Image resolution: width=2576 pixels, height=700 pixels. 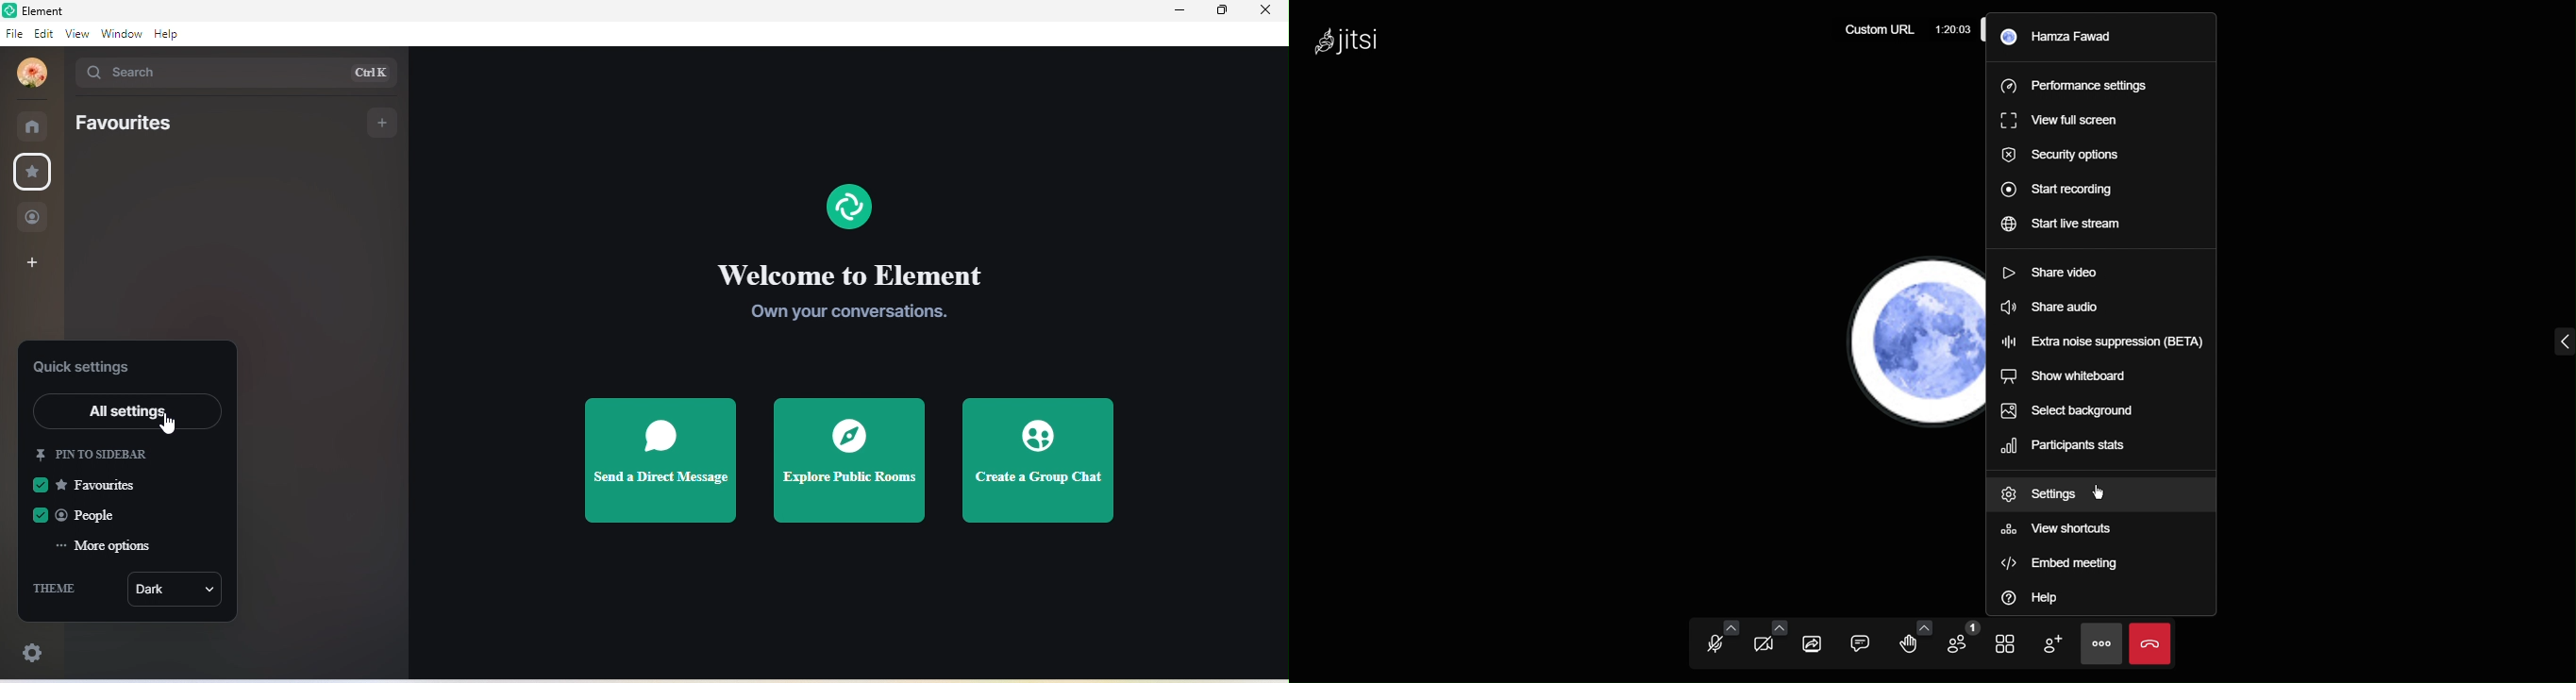 I want to click on favourites, so click(x=83, y=483).